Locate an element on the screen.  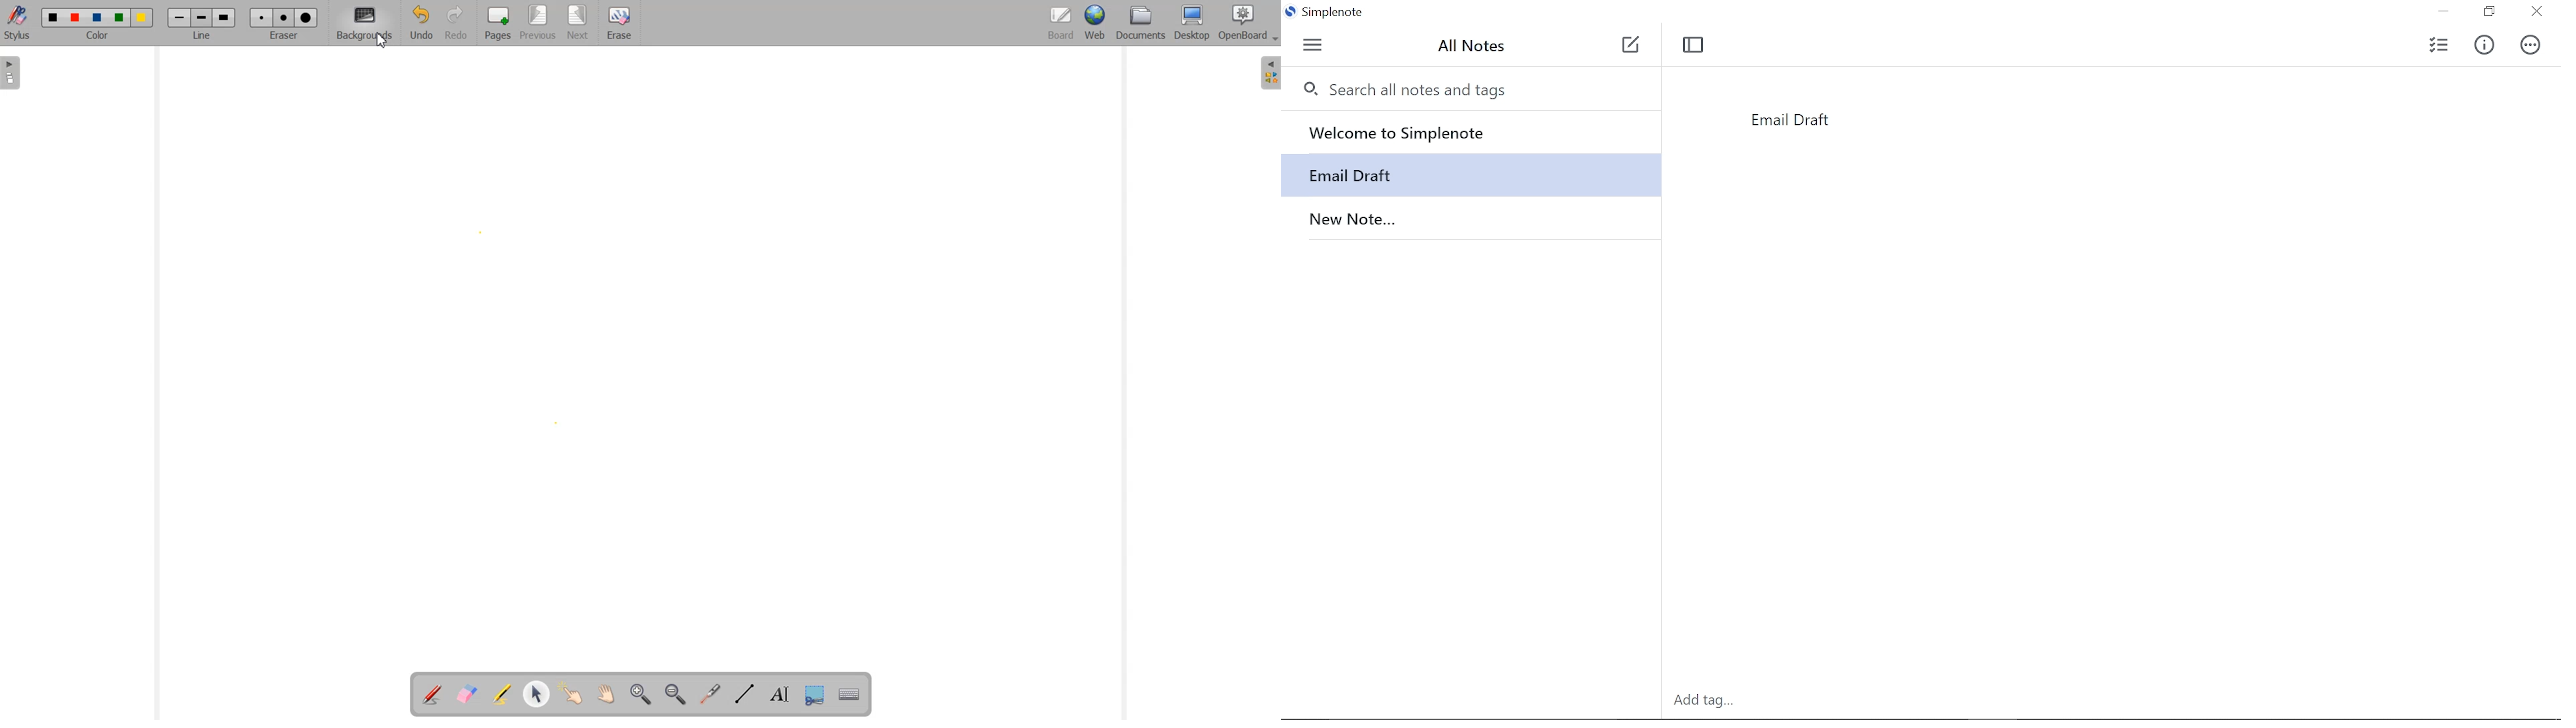
Space for adding email draft is located at coordinates (2073, 401).